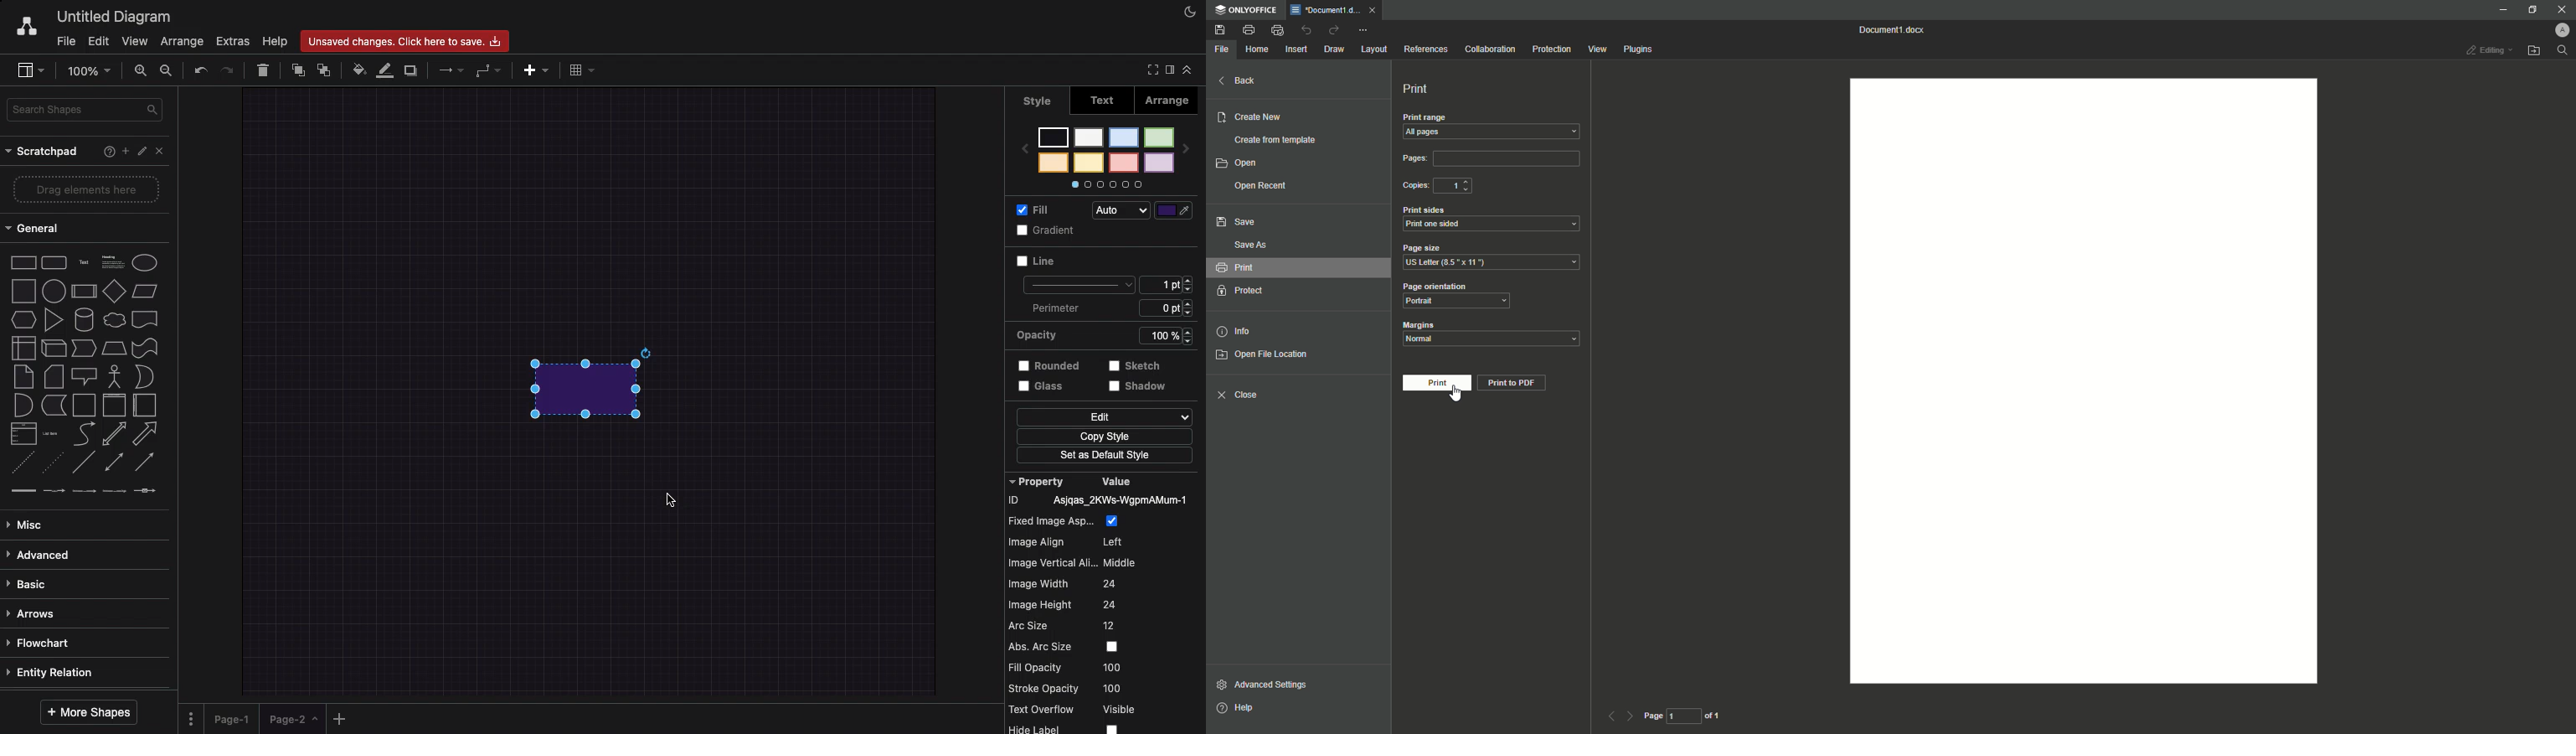 Image resolution: width=2576 pixels, height=756 pixels. I want to click on Color, so click(1175, 261).